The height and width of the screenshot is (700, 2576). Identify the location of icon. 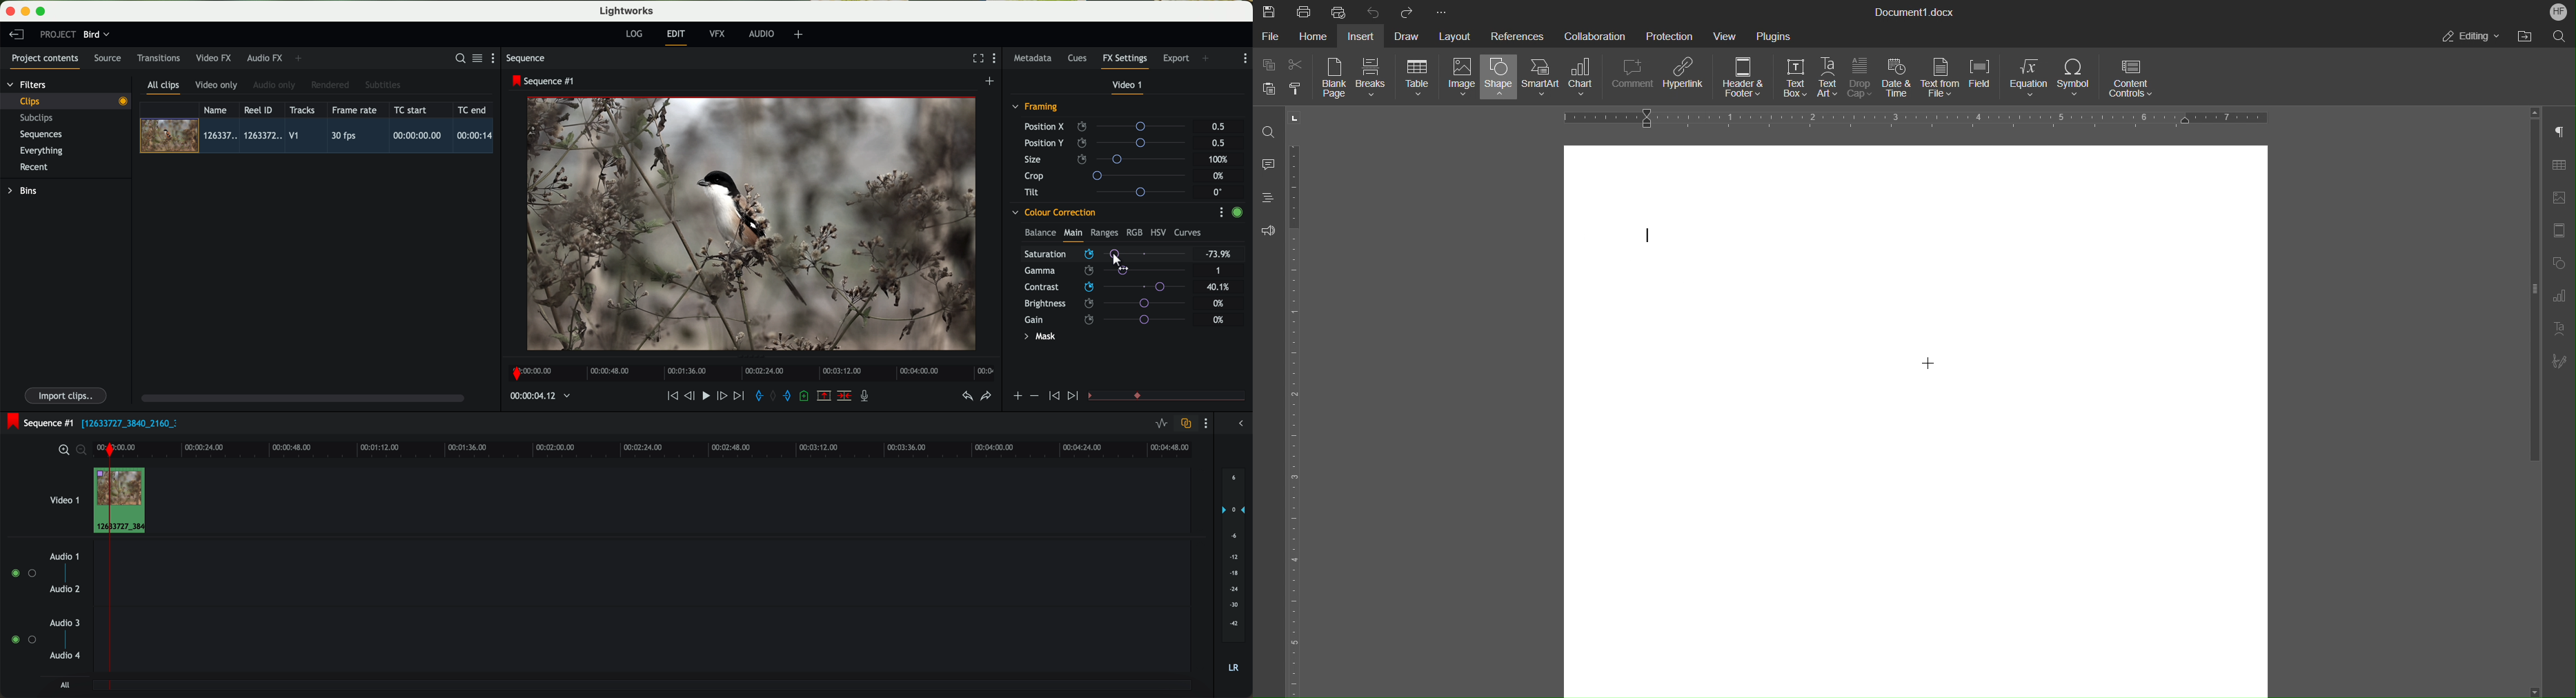
(1074, 397).